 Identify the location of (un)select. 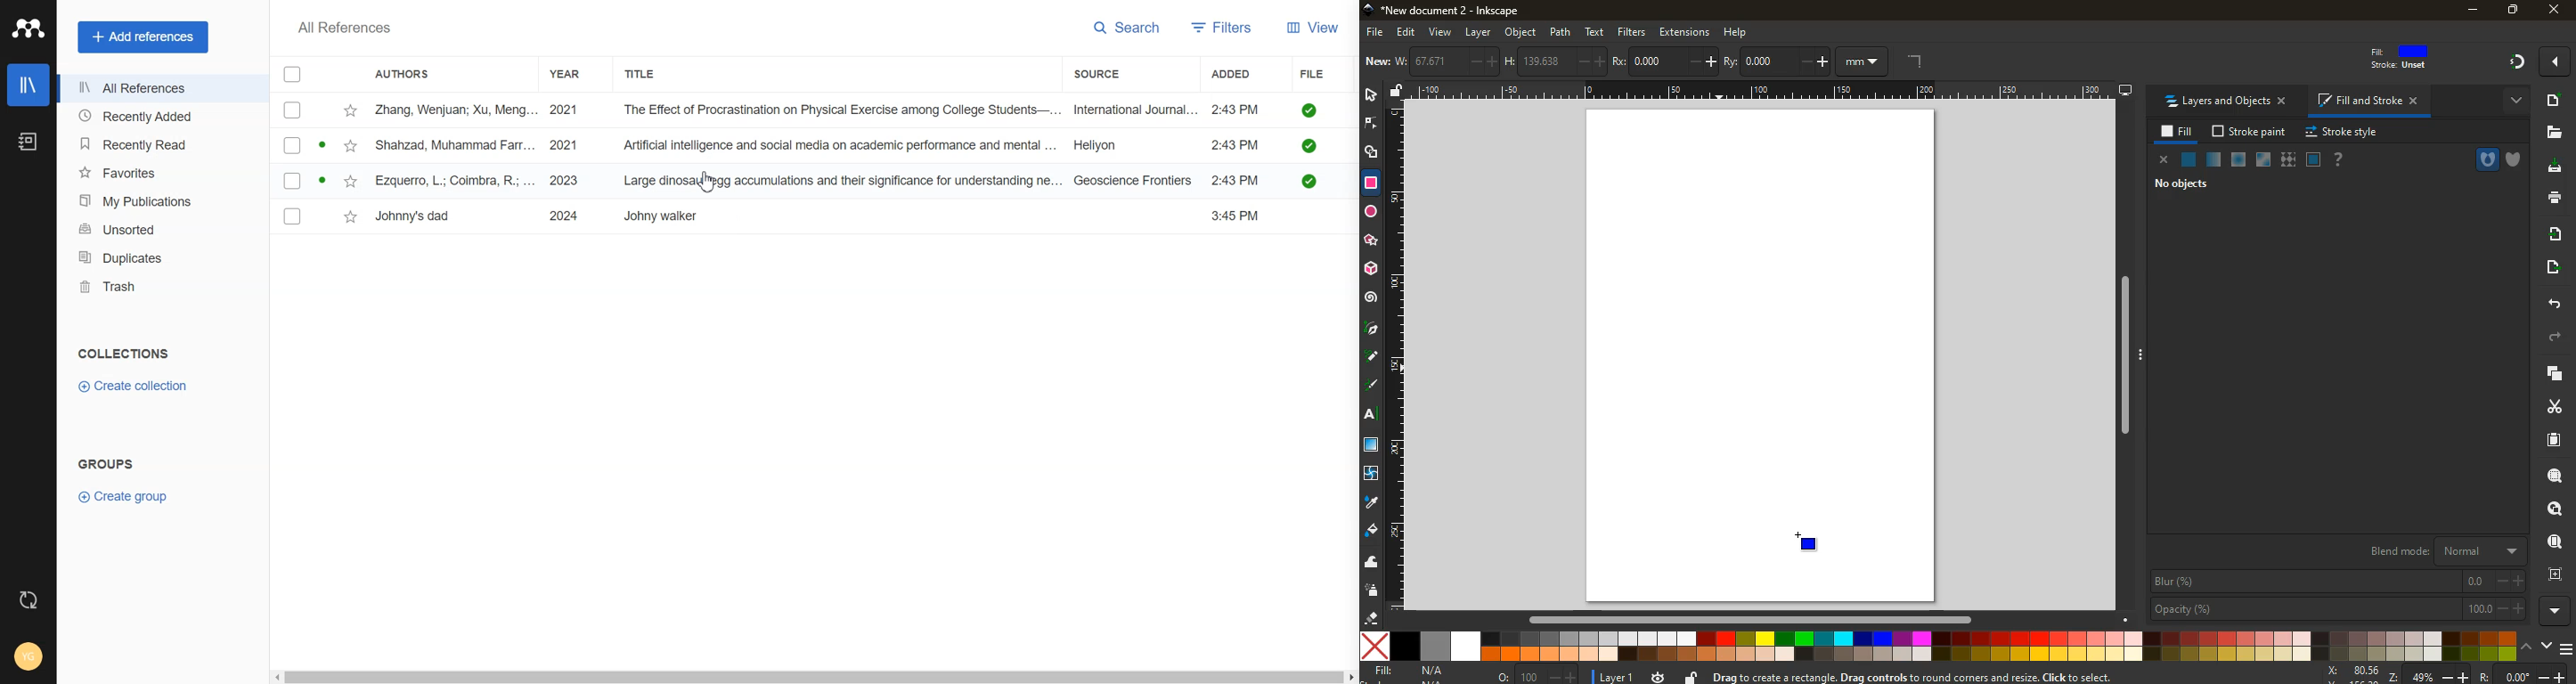
(292, 182).